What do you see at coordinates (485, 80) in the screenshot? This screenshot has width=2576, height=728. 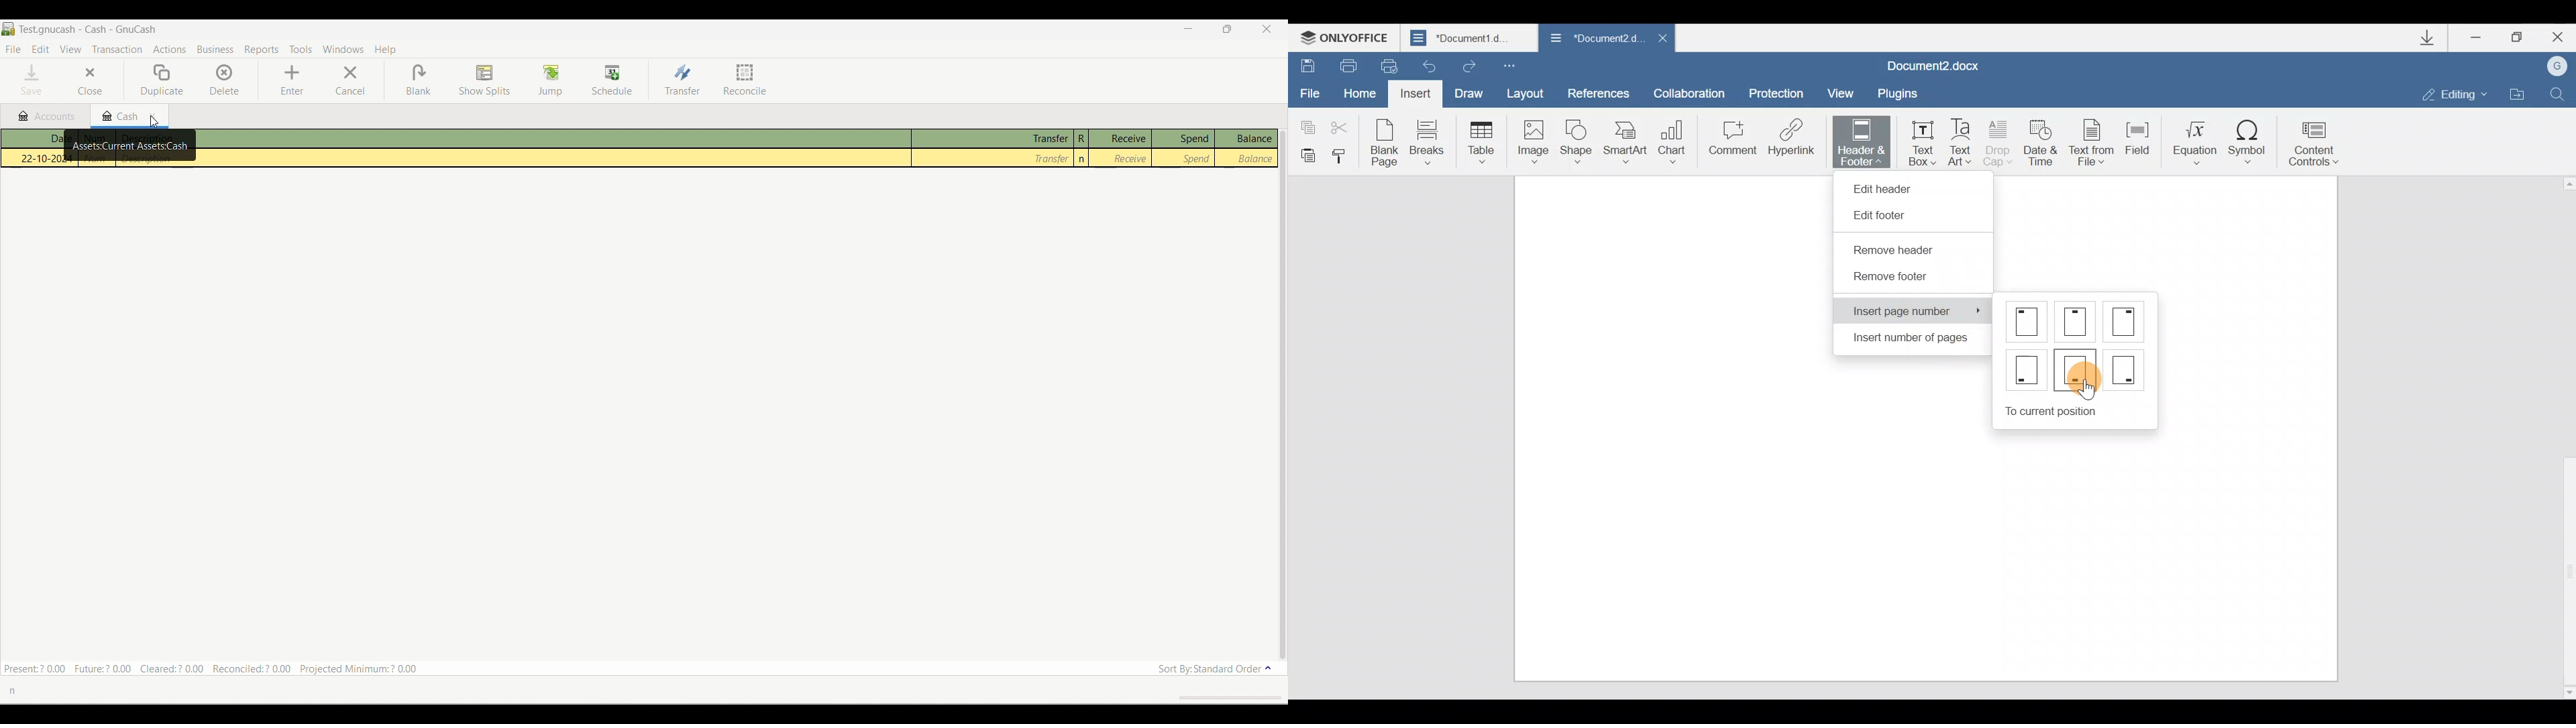 I see `Show splits` at bounding box center [485, 80].